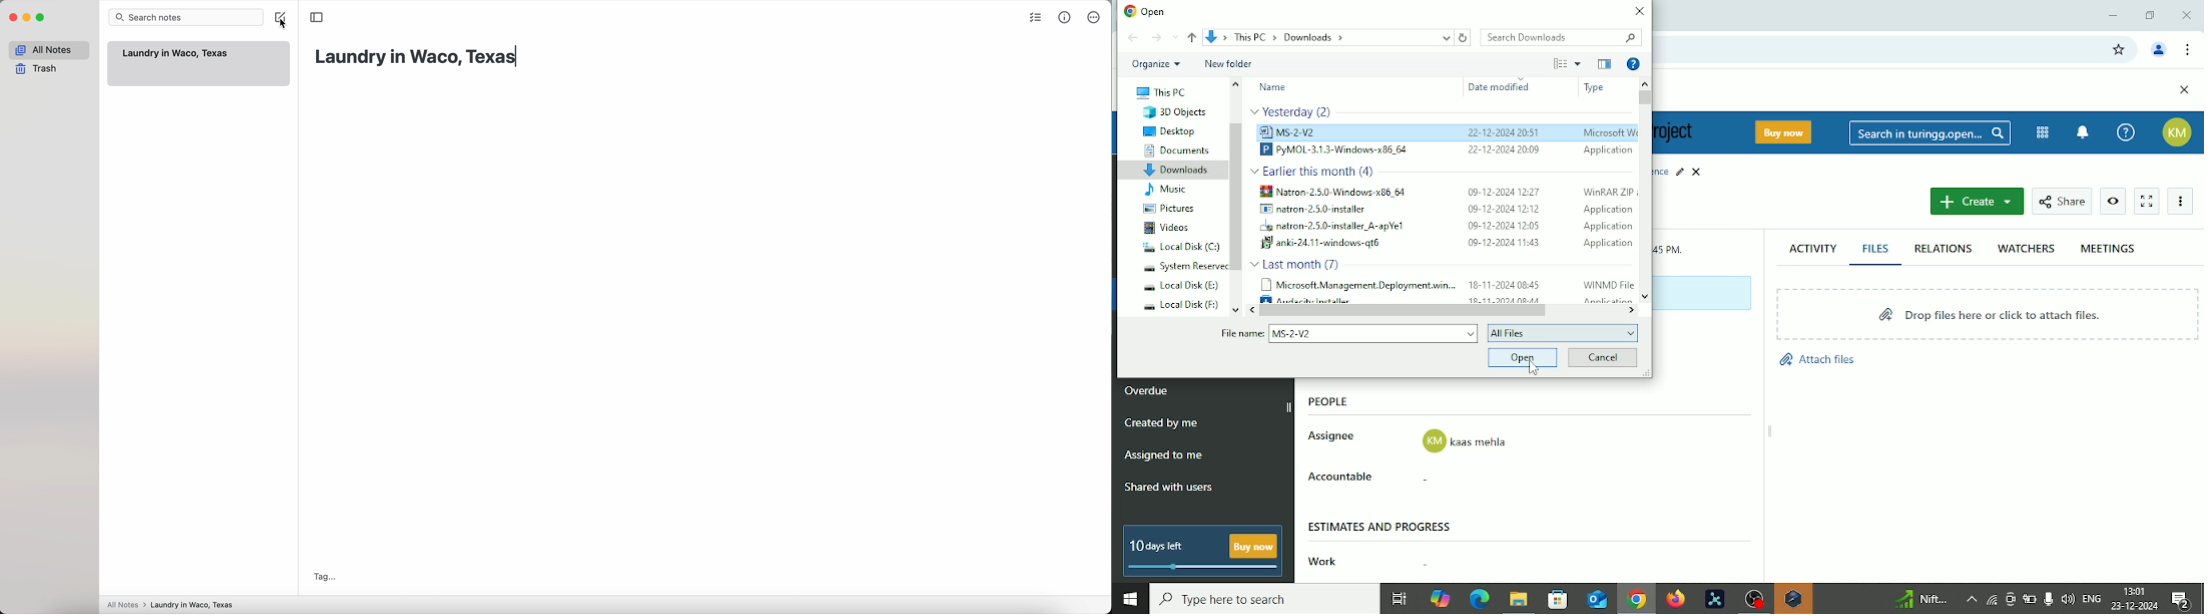 The height and width of the screenshot is (616, 2212). What do you see at coordinates (1251, 310) in the screenshot?
I see `move left in files` at bounding box center [1251, 310].